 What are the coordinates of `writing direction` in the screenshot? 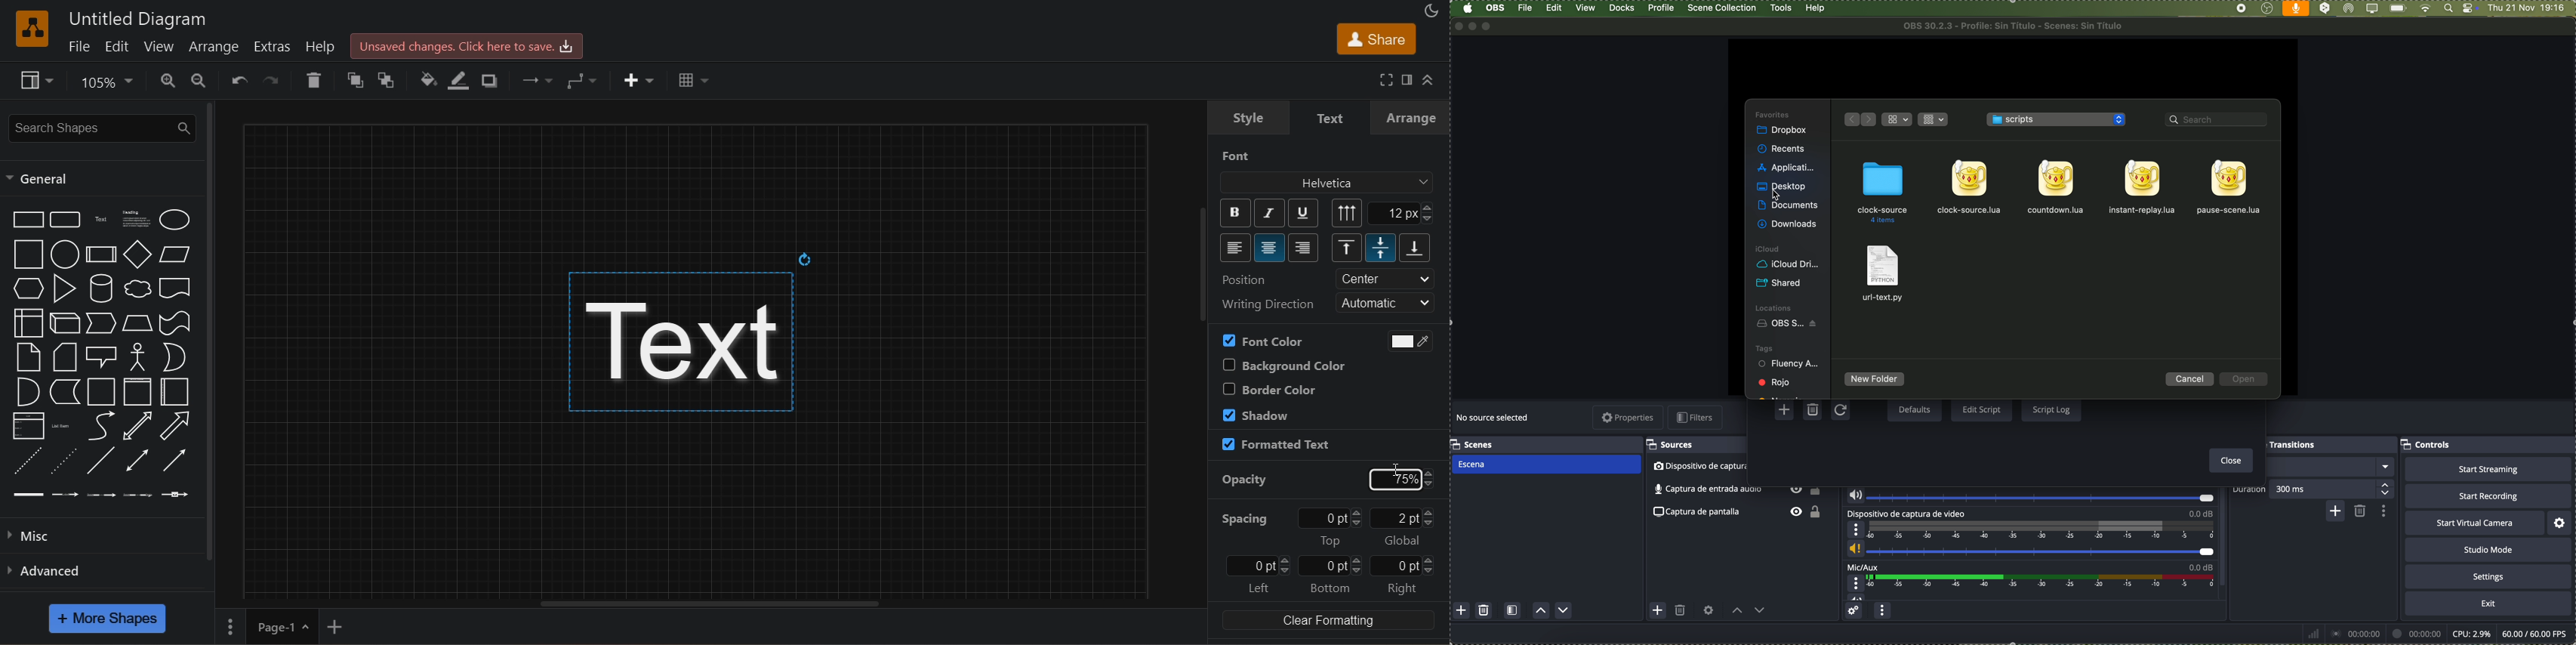 It's located at (1267, 304).